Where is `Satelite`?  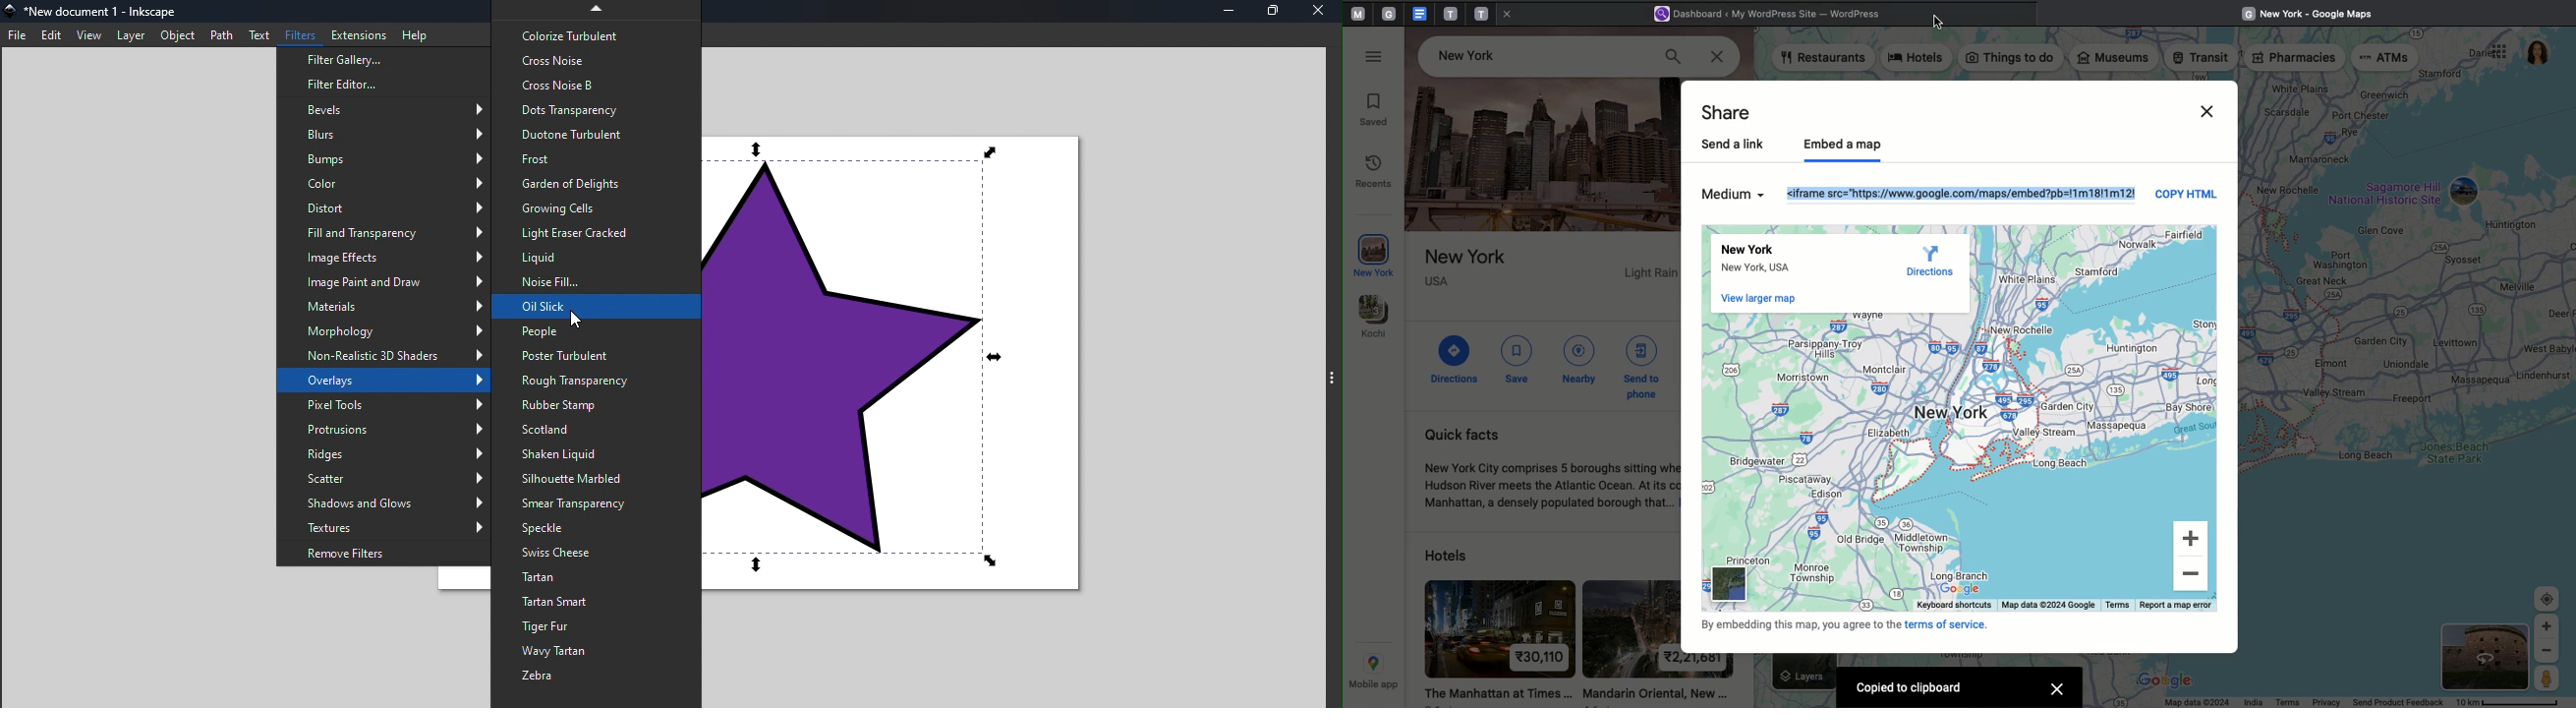 Satelite is located at coordinates (2486, 657).